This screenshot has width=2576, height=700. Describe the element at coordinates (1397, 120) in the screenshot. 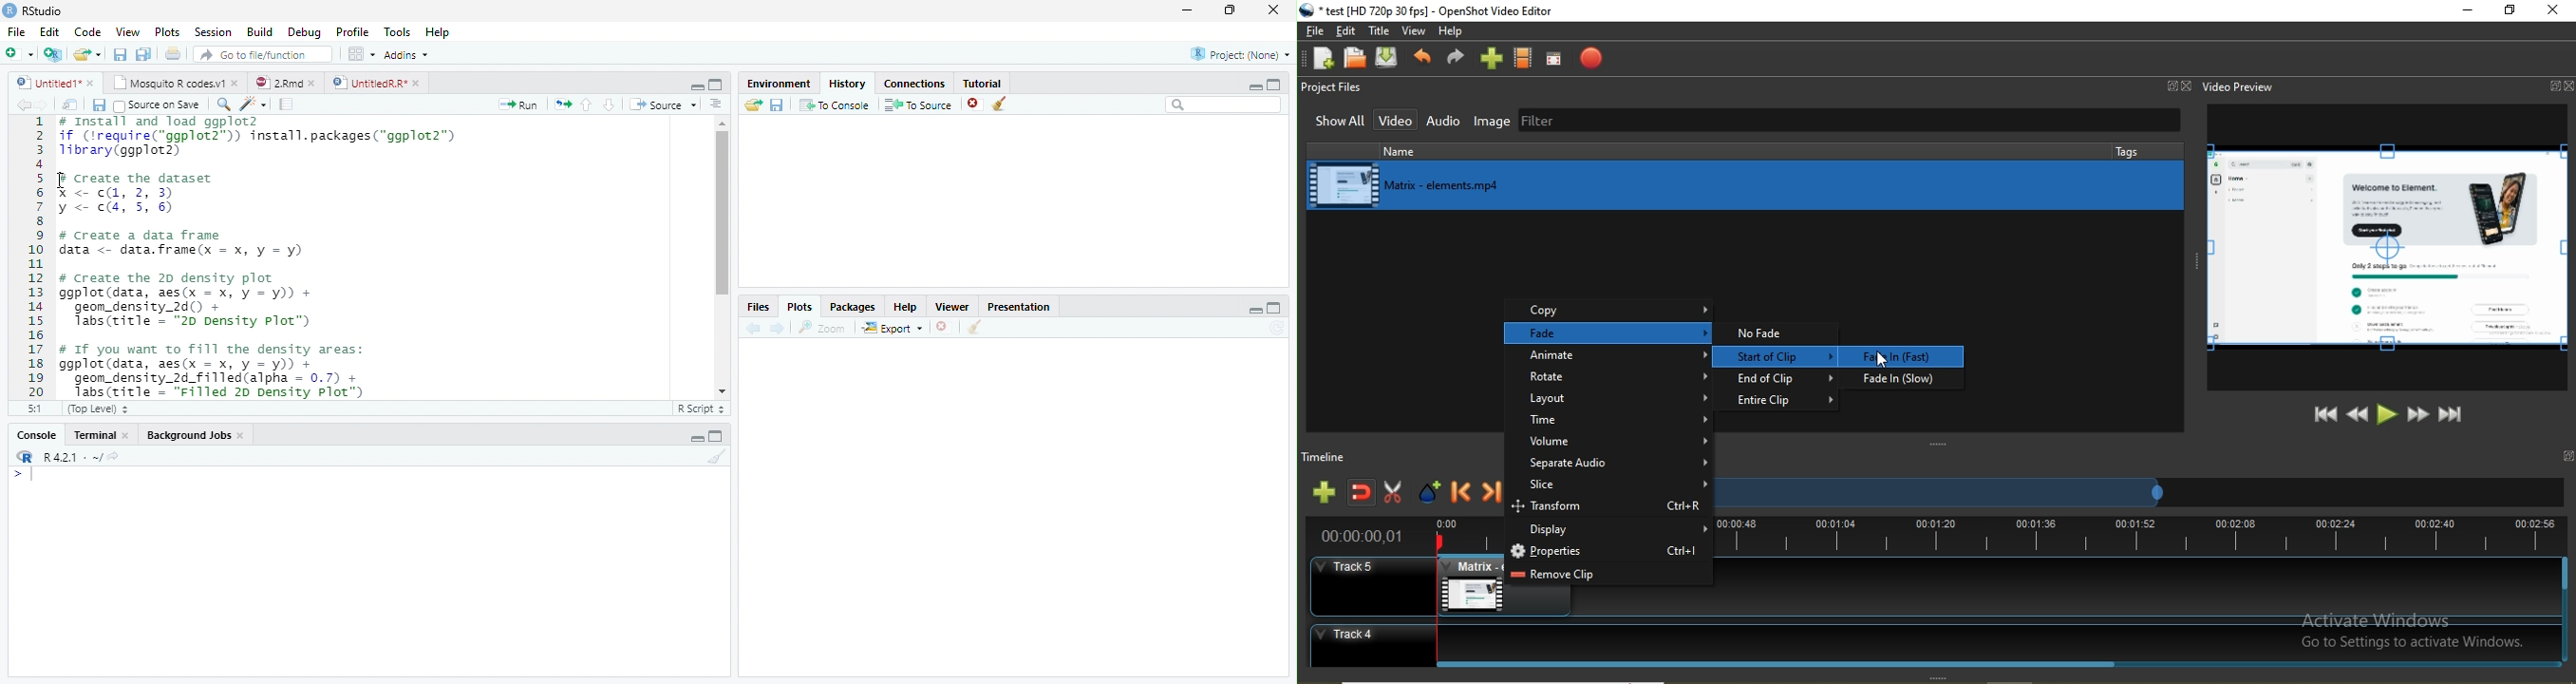

I see `Video` at that location.